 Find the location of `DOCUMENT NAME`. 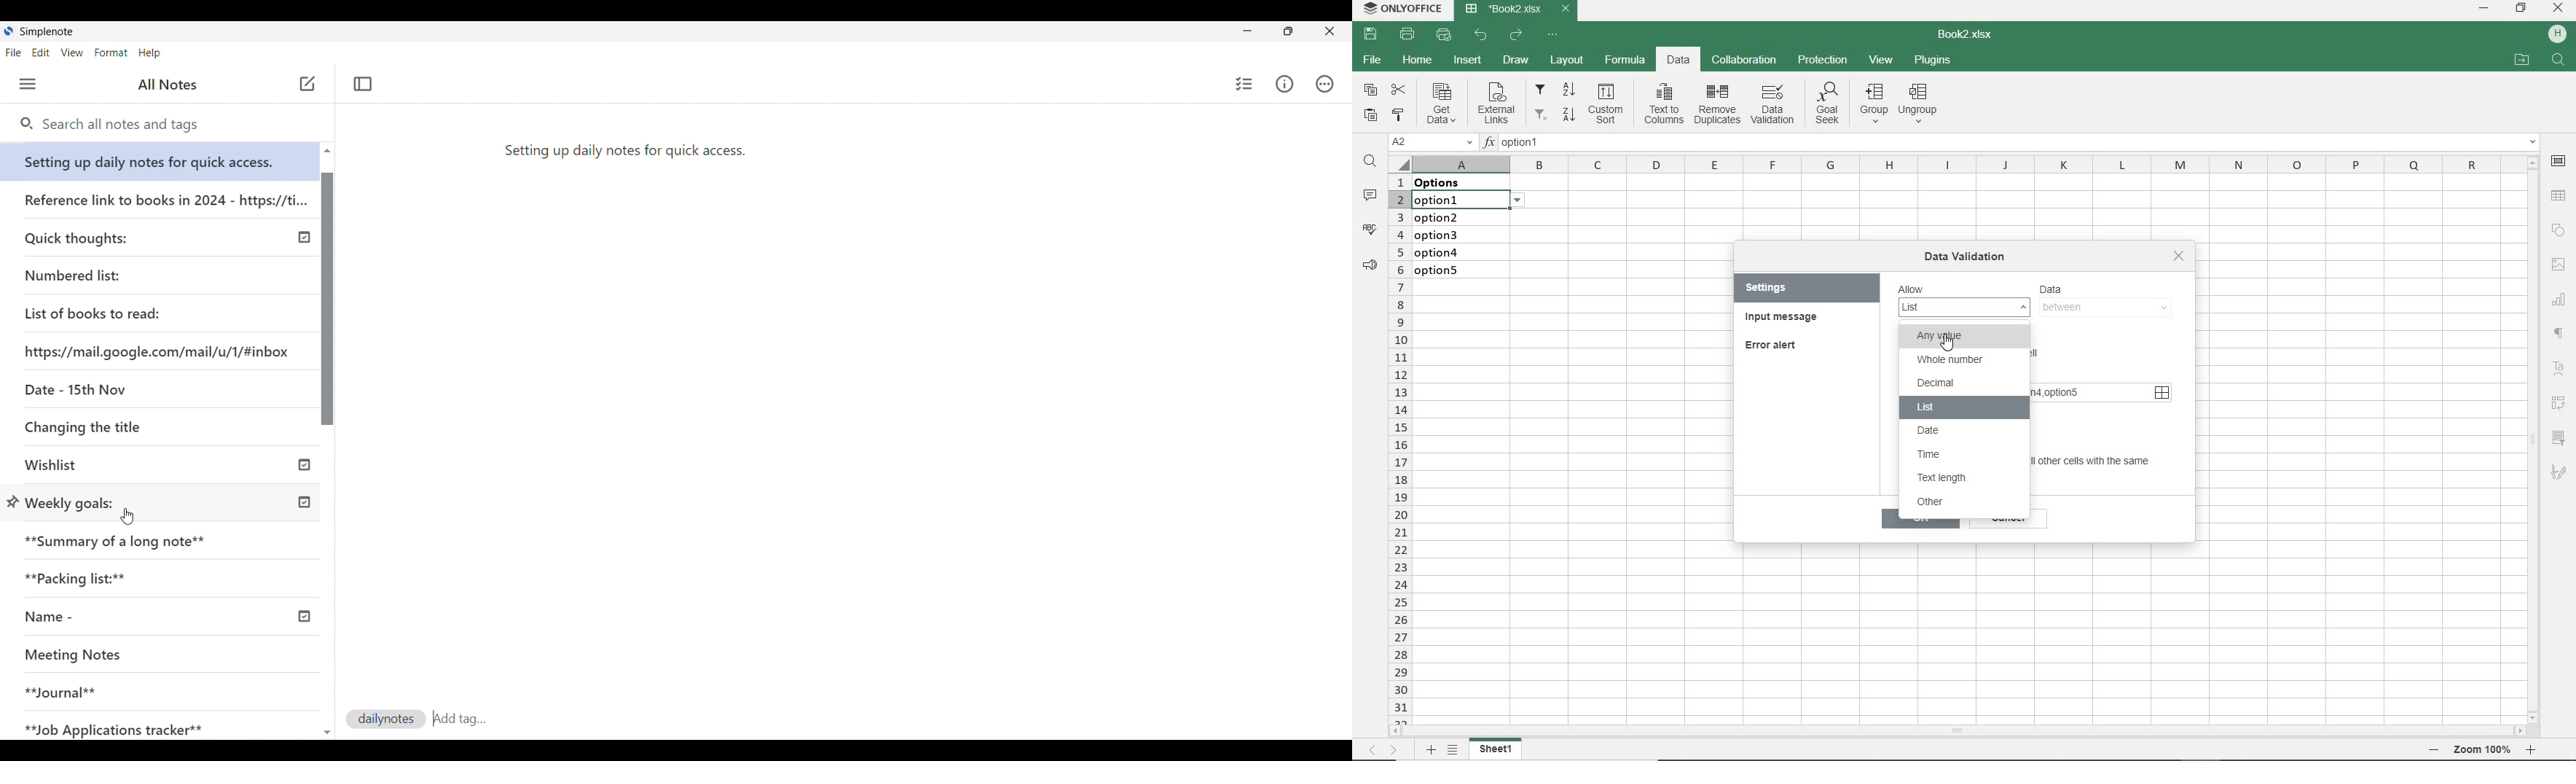

DOCUMENT NAME is located at coordinates (1518, 9).